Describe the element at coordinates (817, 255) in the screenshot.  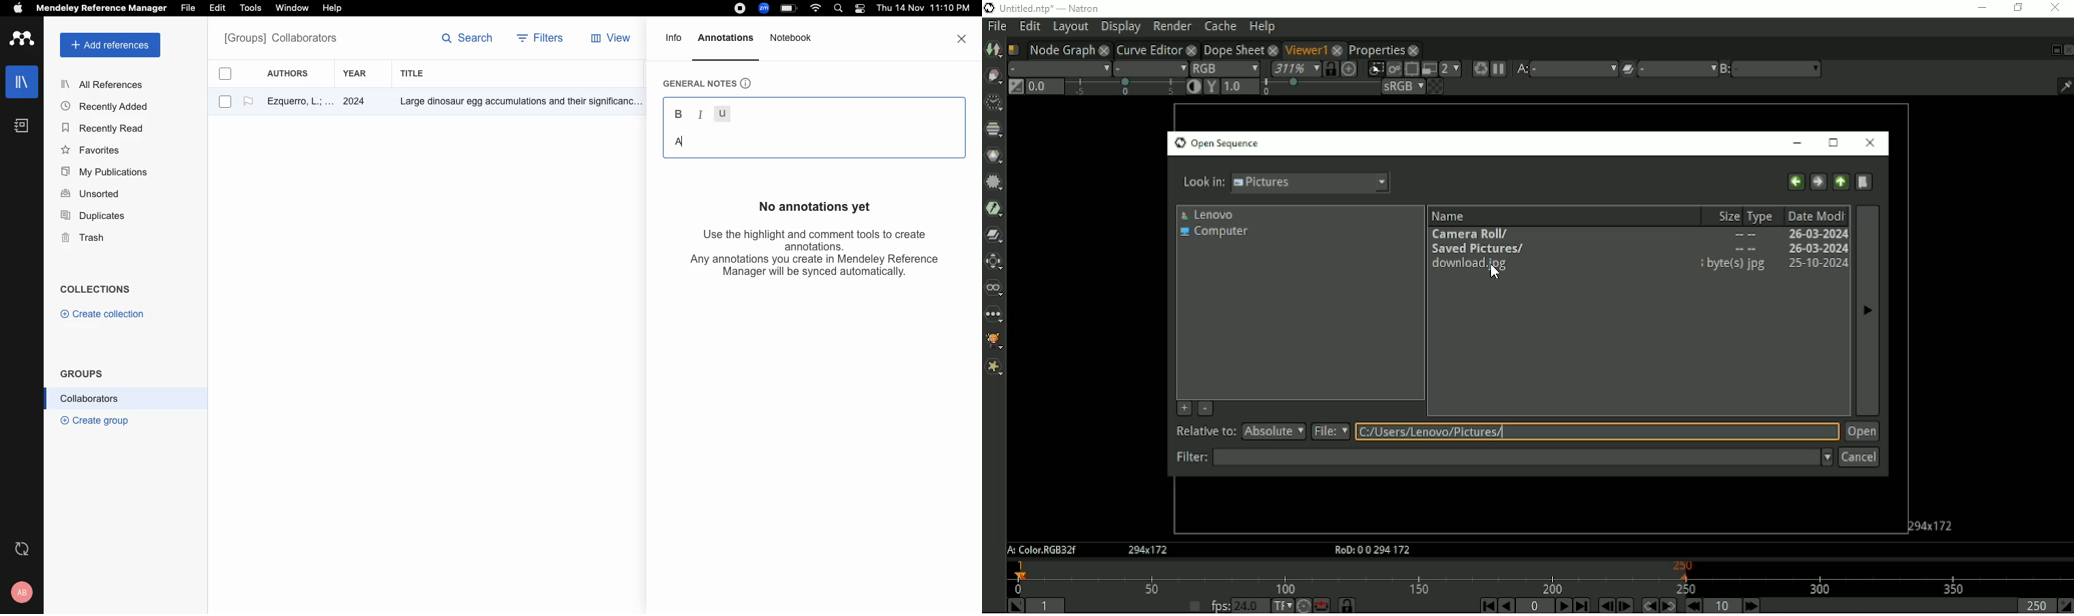
I see `Use the highlight and comment tools to create
annotations.
Any annotations you create in Mendeley Reference
Manager will be synced automatically.` at that location.